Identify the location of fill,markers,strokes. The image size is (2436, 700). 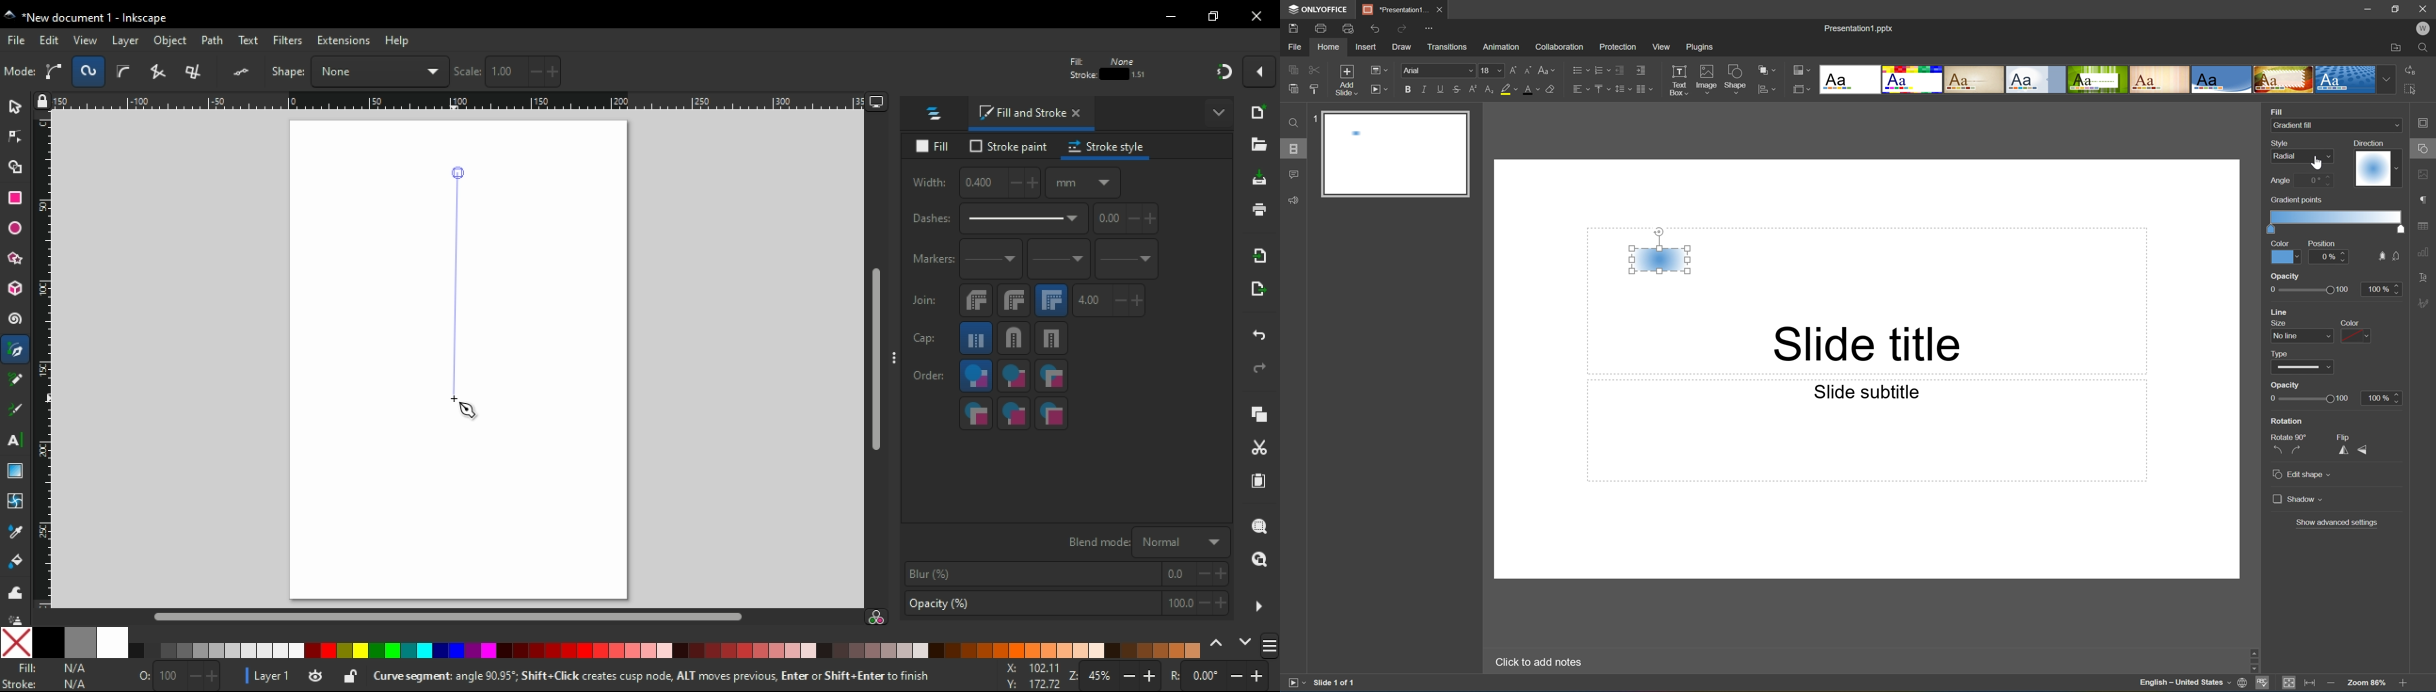
(1051, 376).